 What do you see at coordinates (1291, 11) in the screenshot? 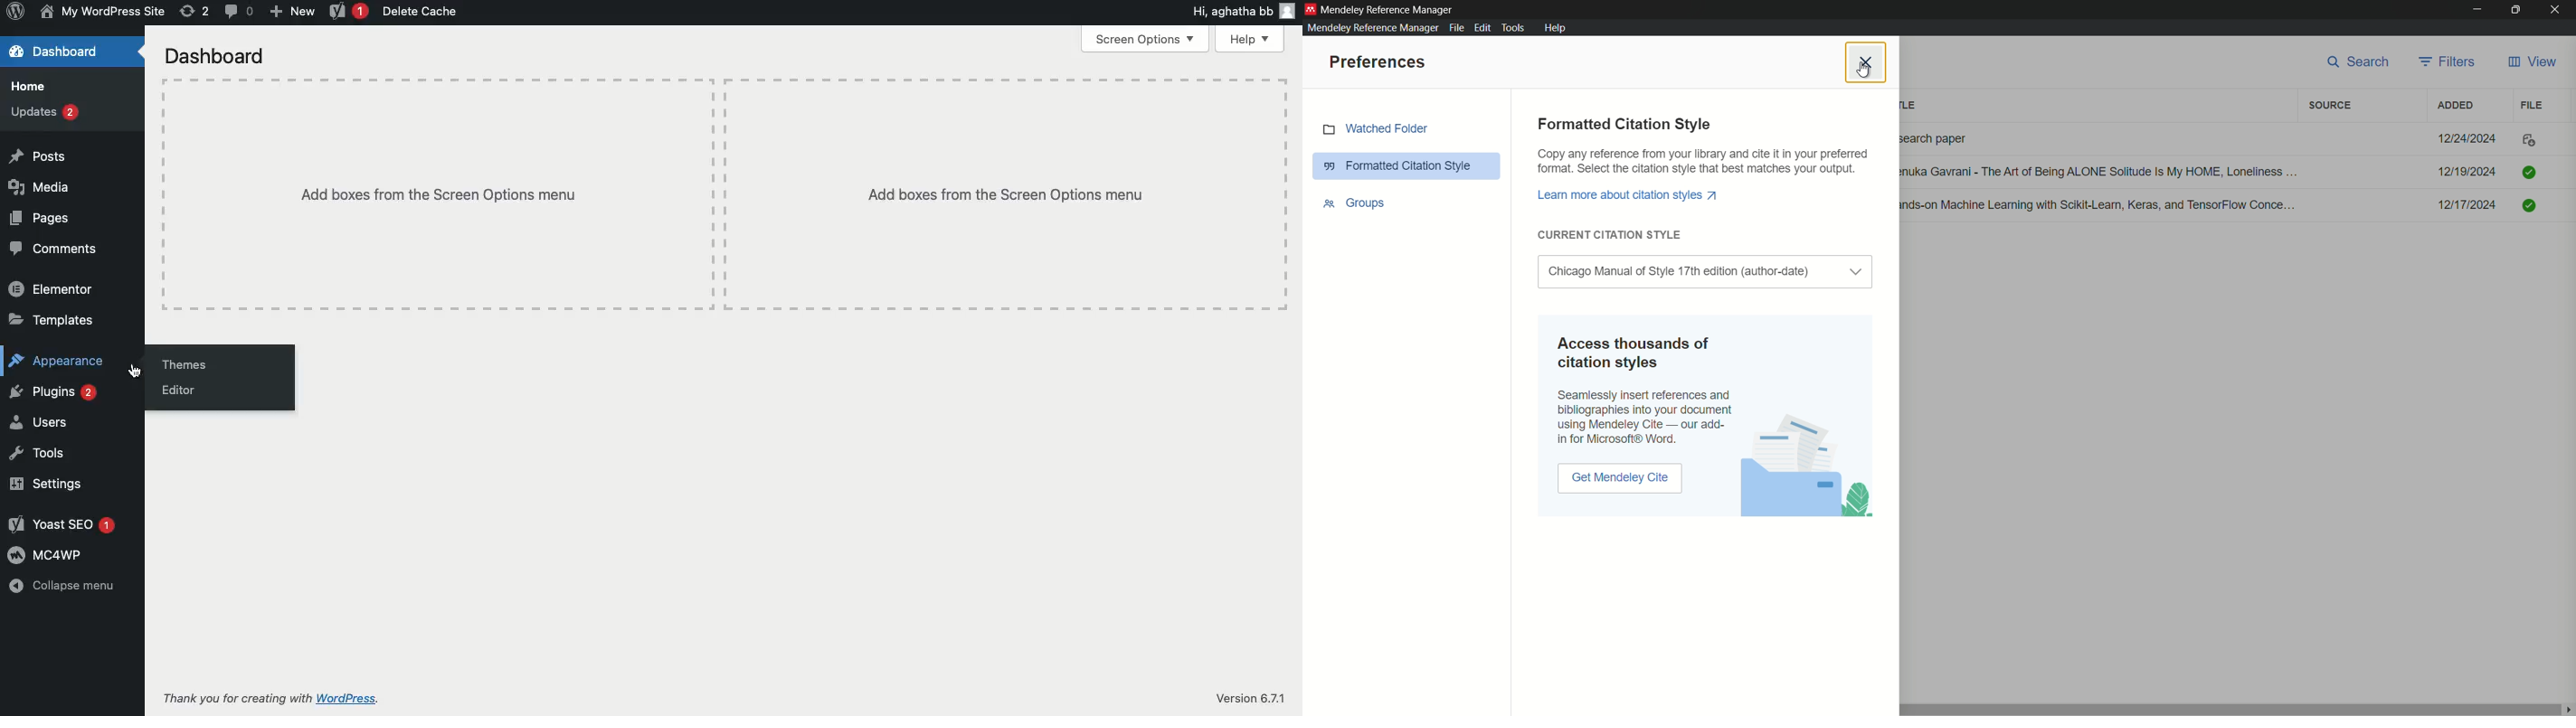
I see `user icon` at bounding box center [1291, 11].